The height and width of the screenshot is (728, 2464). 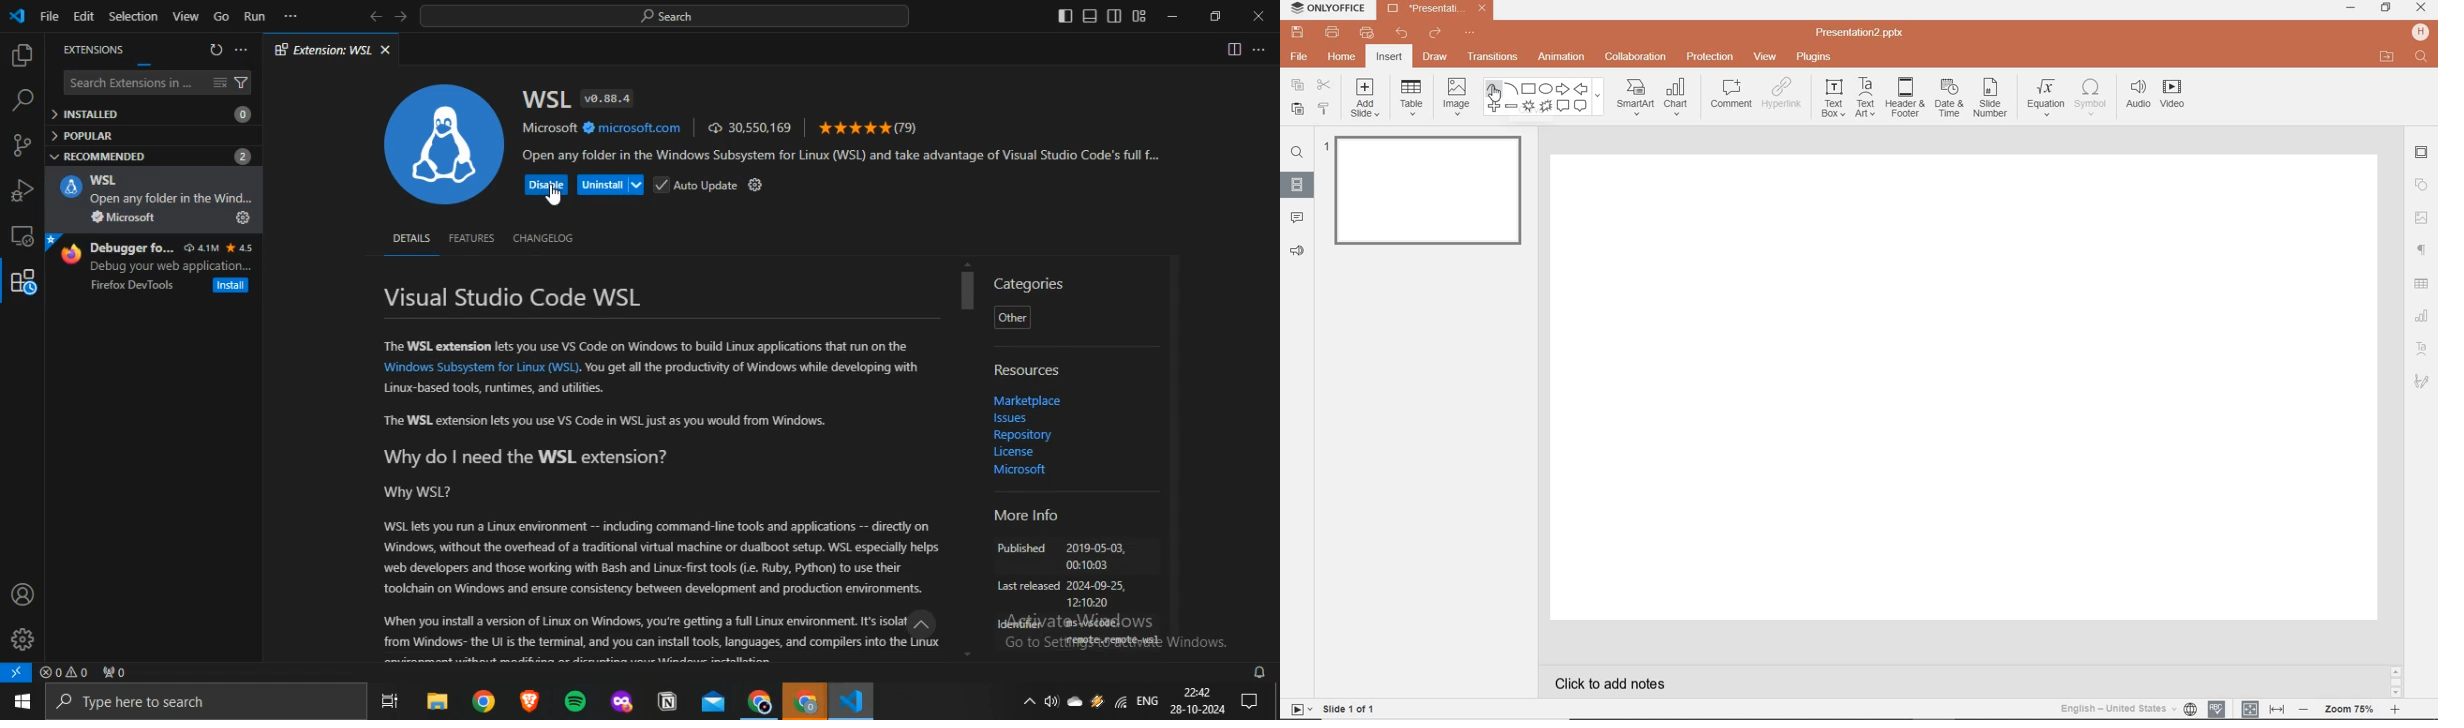 What do you see at coordinates (1470, 35) in the screenshot?
I see `CUSTOMIZE QUICK ACCESS TOOLBAR` at bounding box center [1470, 35].